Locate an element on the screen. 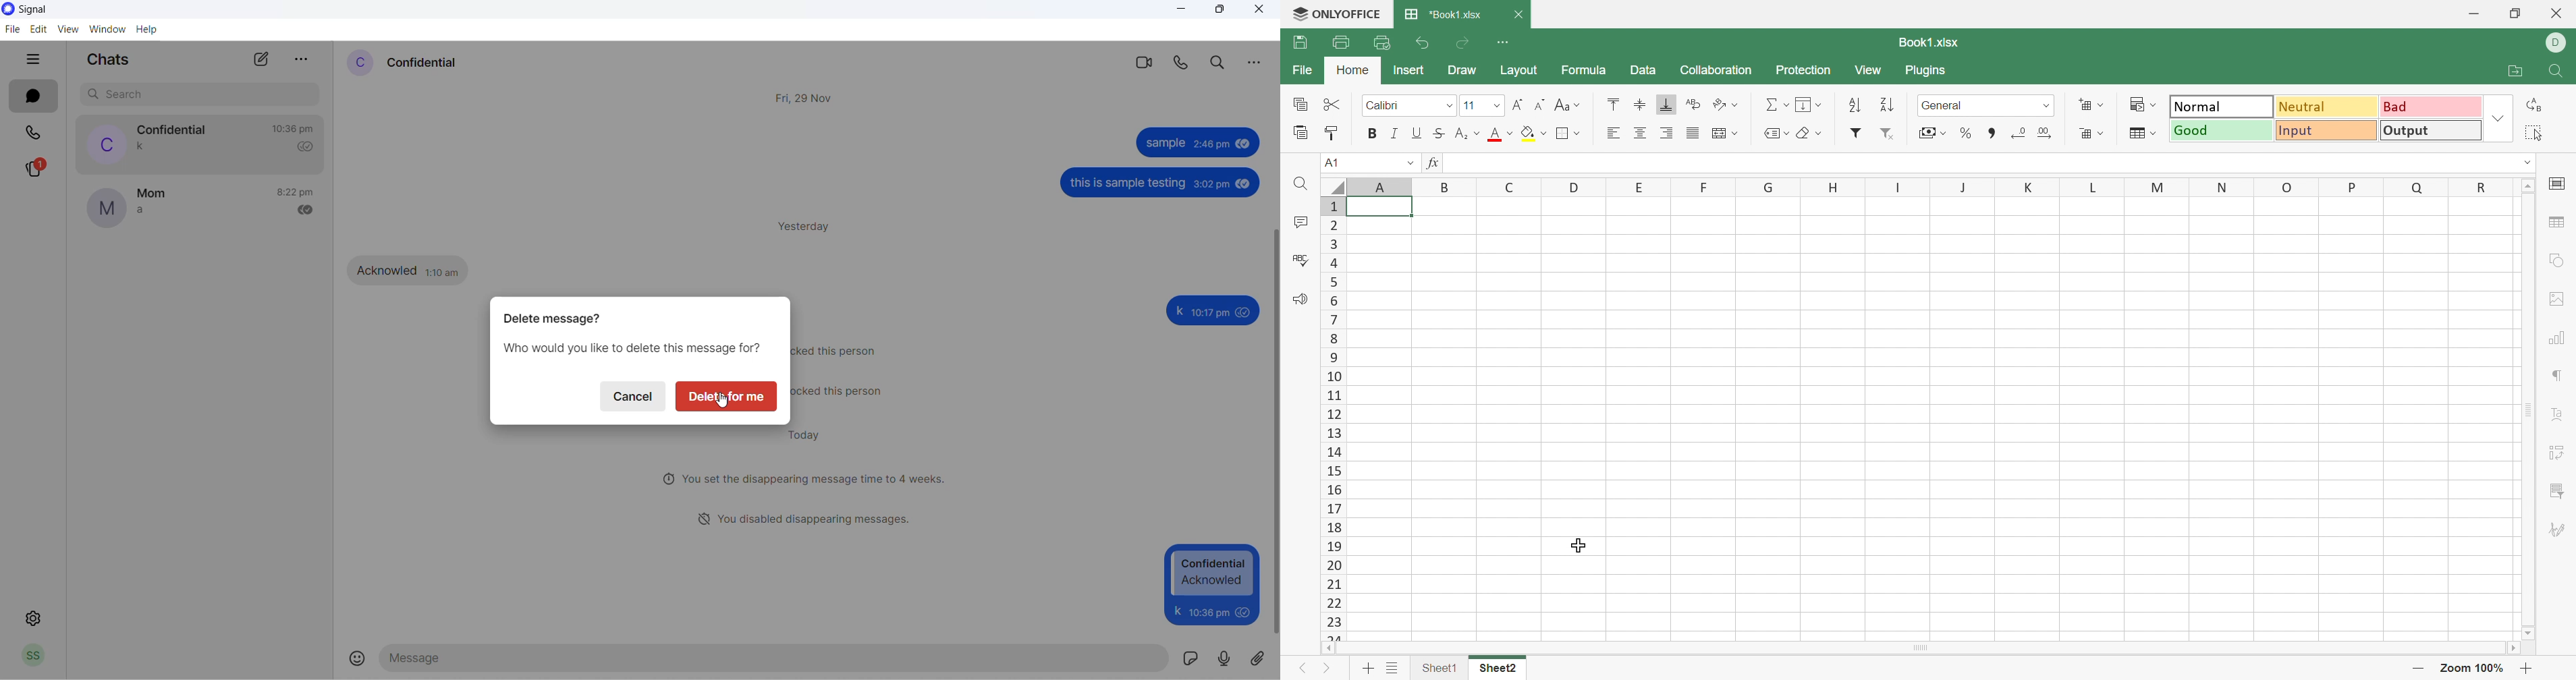 The width and height of the screenshot is (2576, 700). Close is located at coordinates (2558, 13).